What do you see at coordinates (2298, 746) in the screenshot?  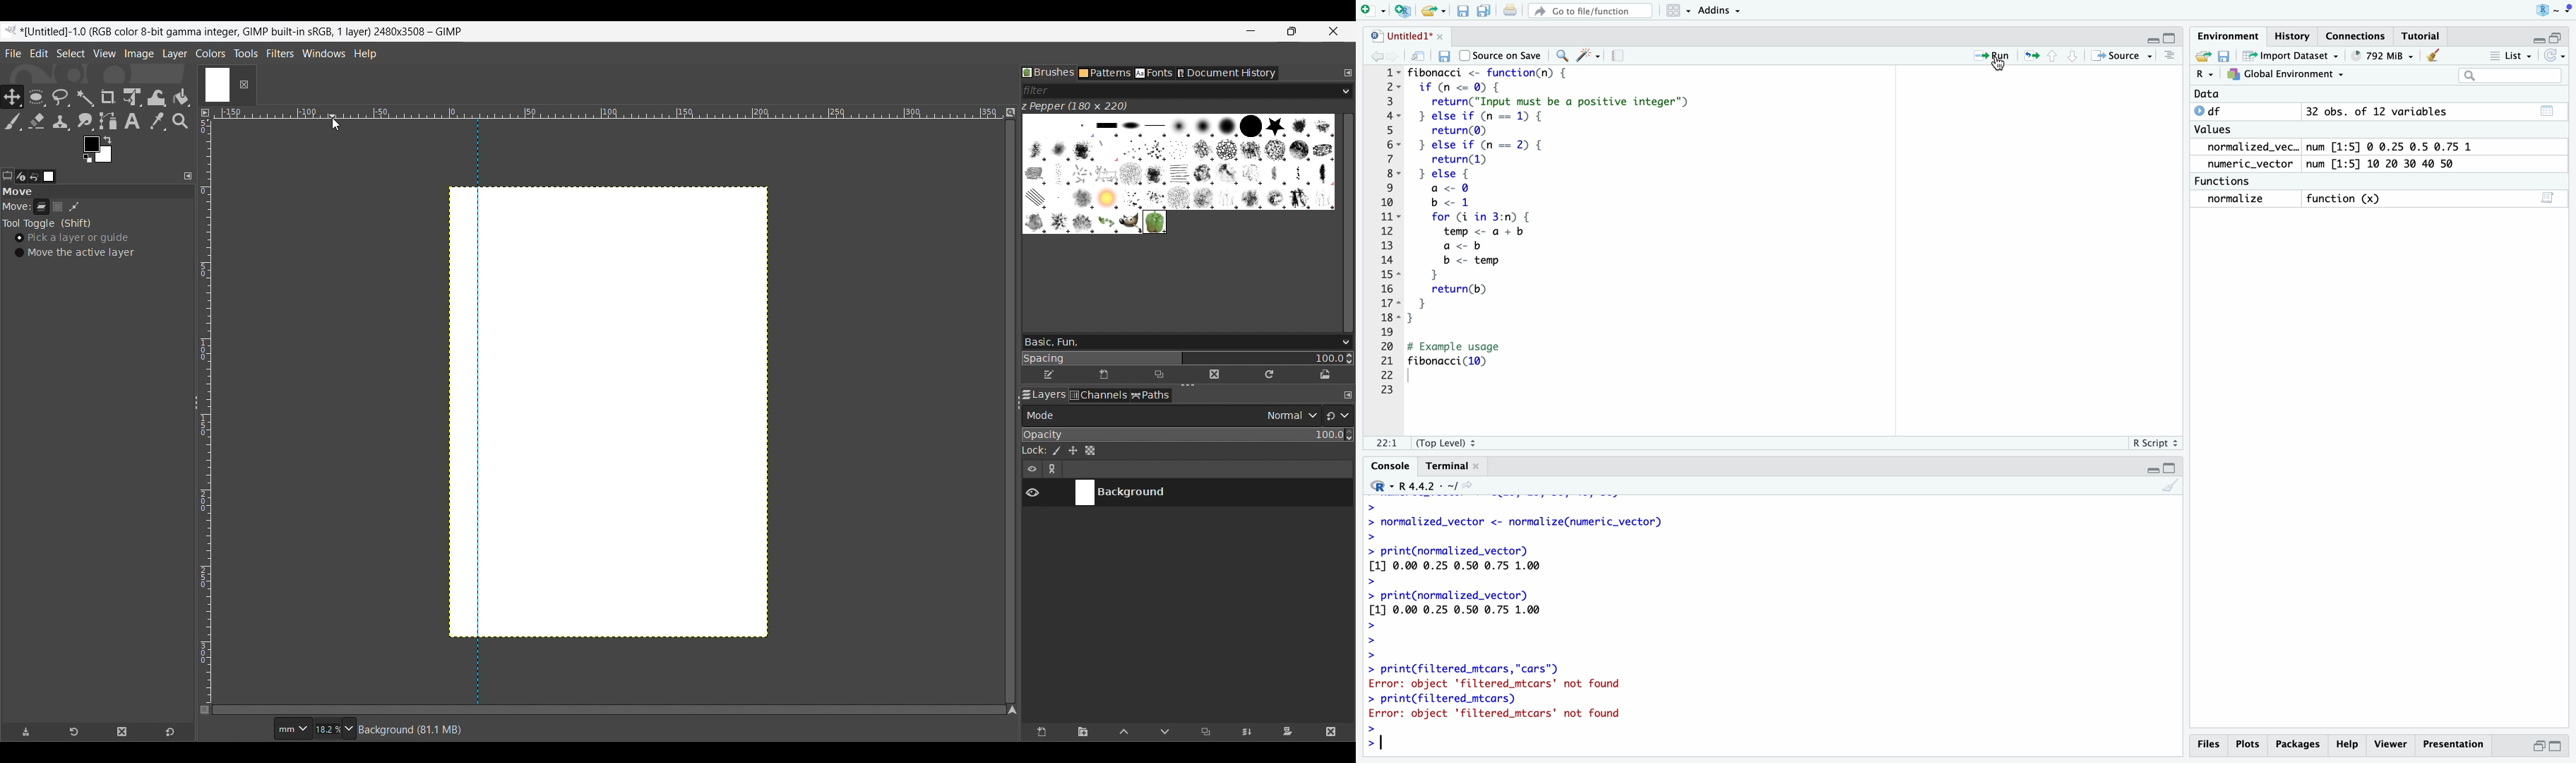 I see `packages` at bounding box center [2298, 746].